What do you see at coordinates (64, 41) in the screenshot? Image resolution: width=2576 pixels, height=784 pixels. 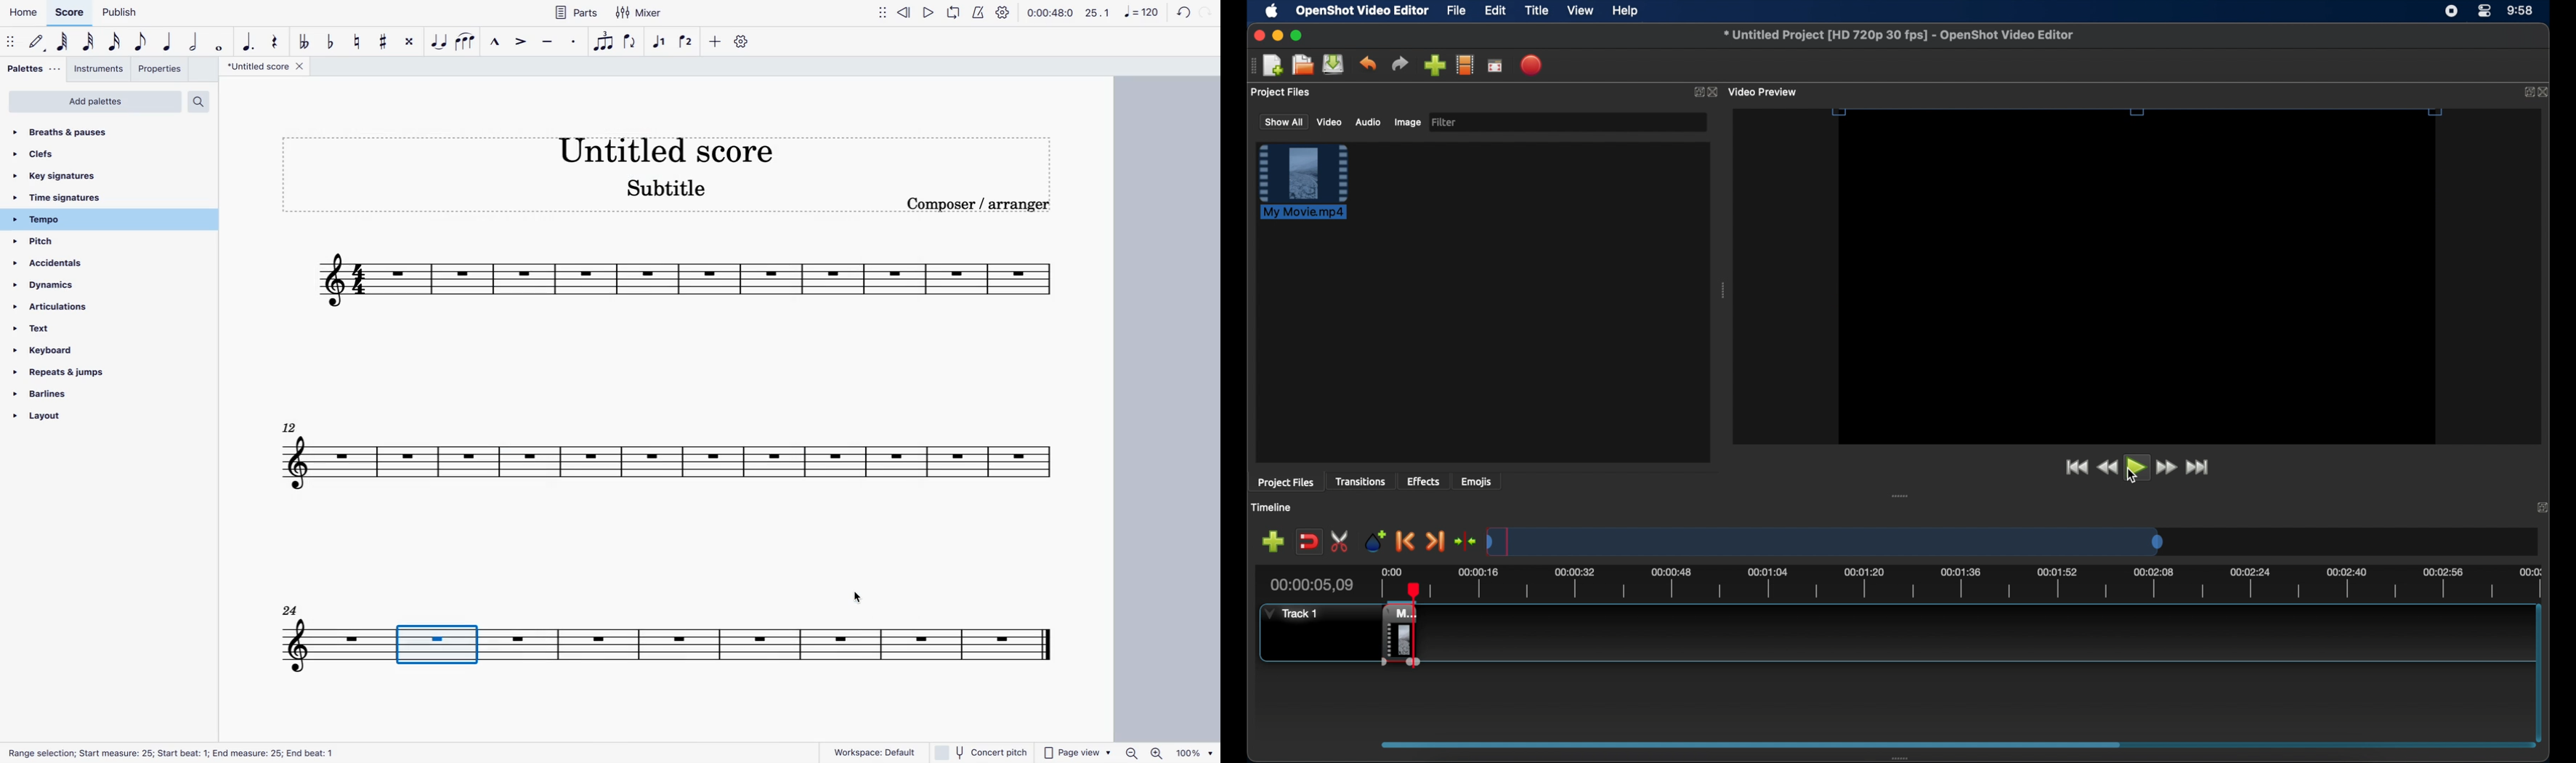 I see `64th note` at bounding box center [64, 41].